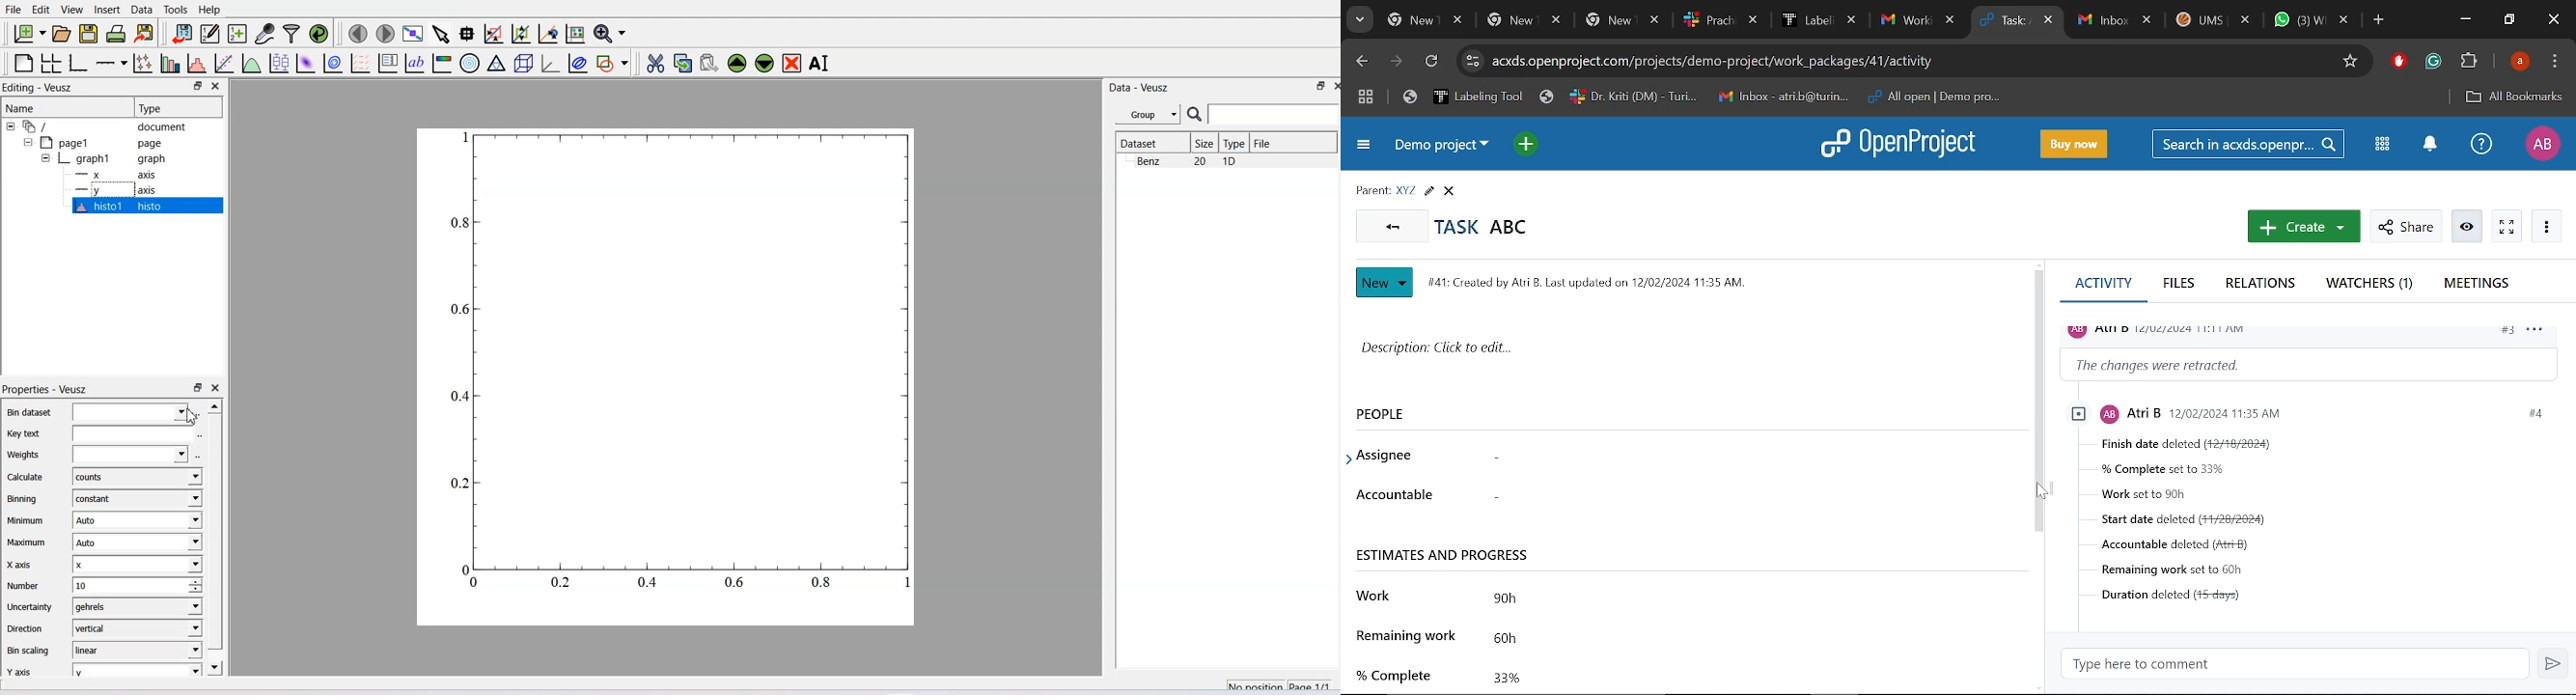  I want to click on cursor, so click(2045, 494).